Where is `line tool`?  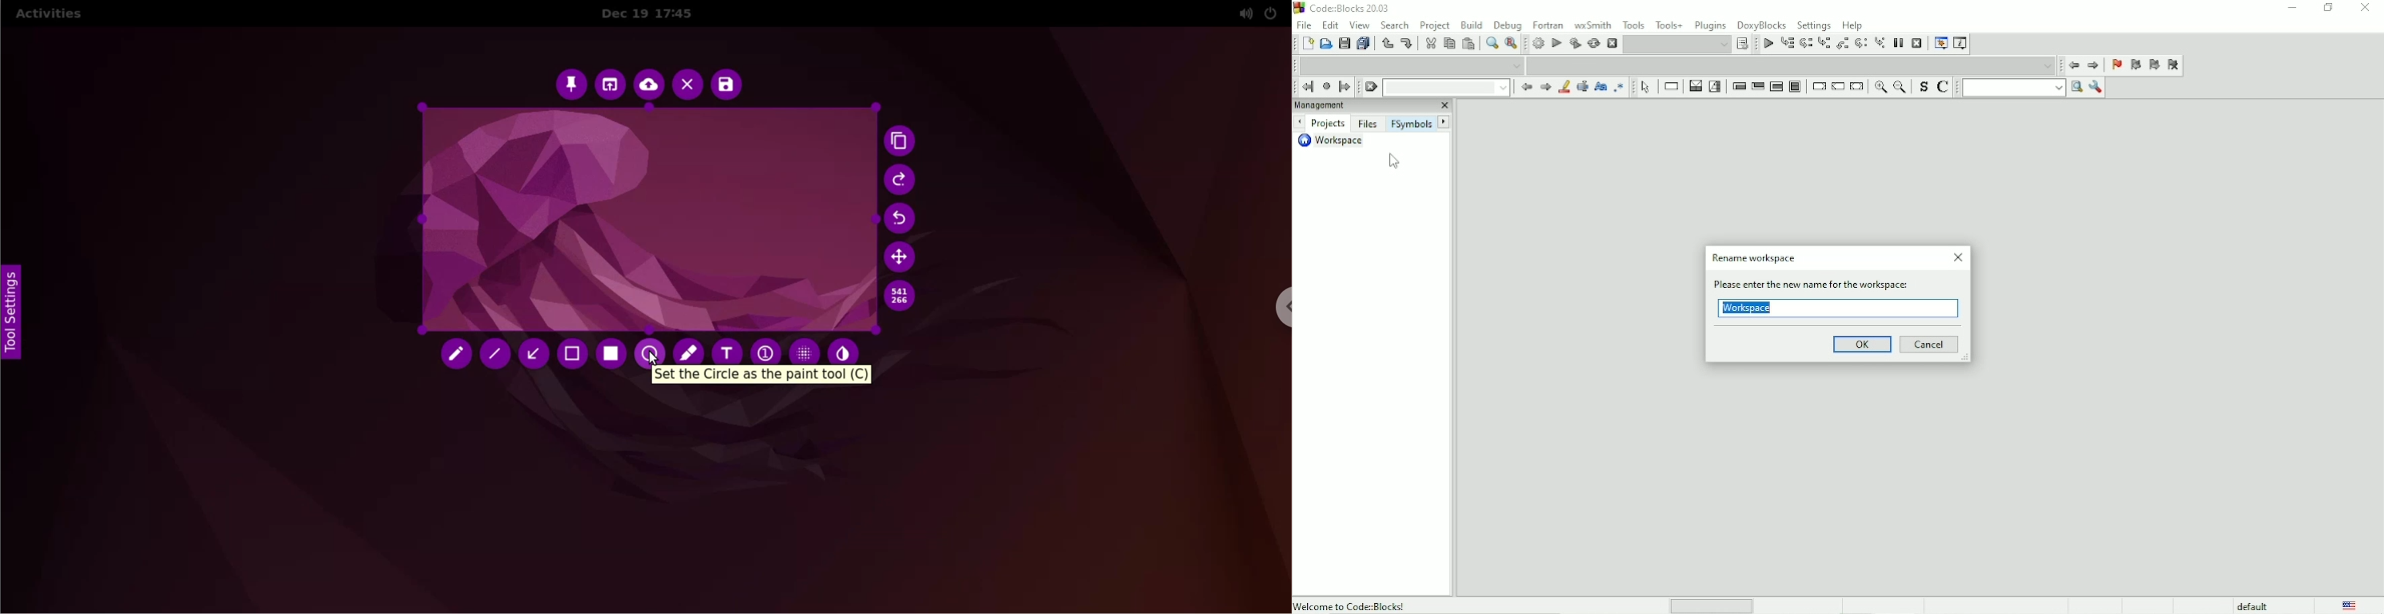 line tool is located at coordinates (498, 357).